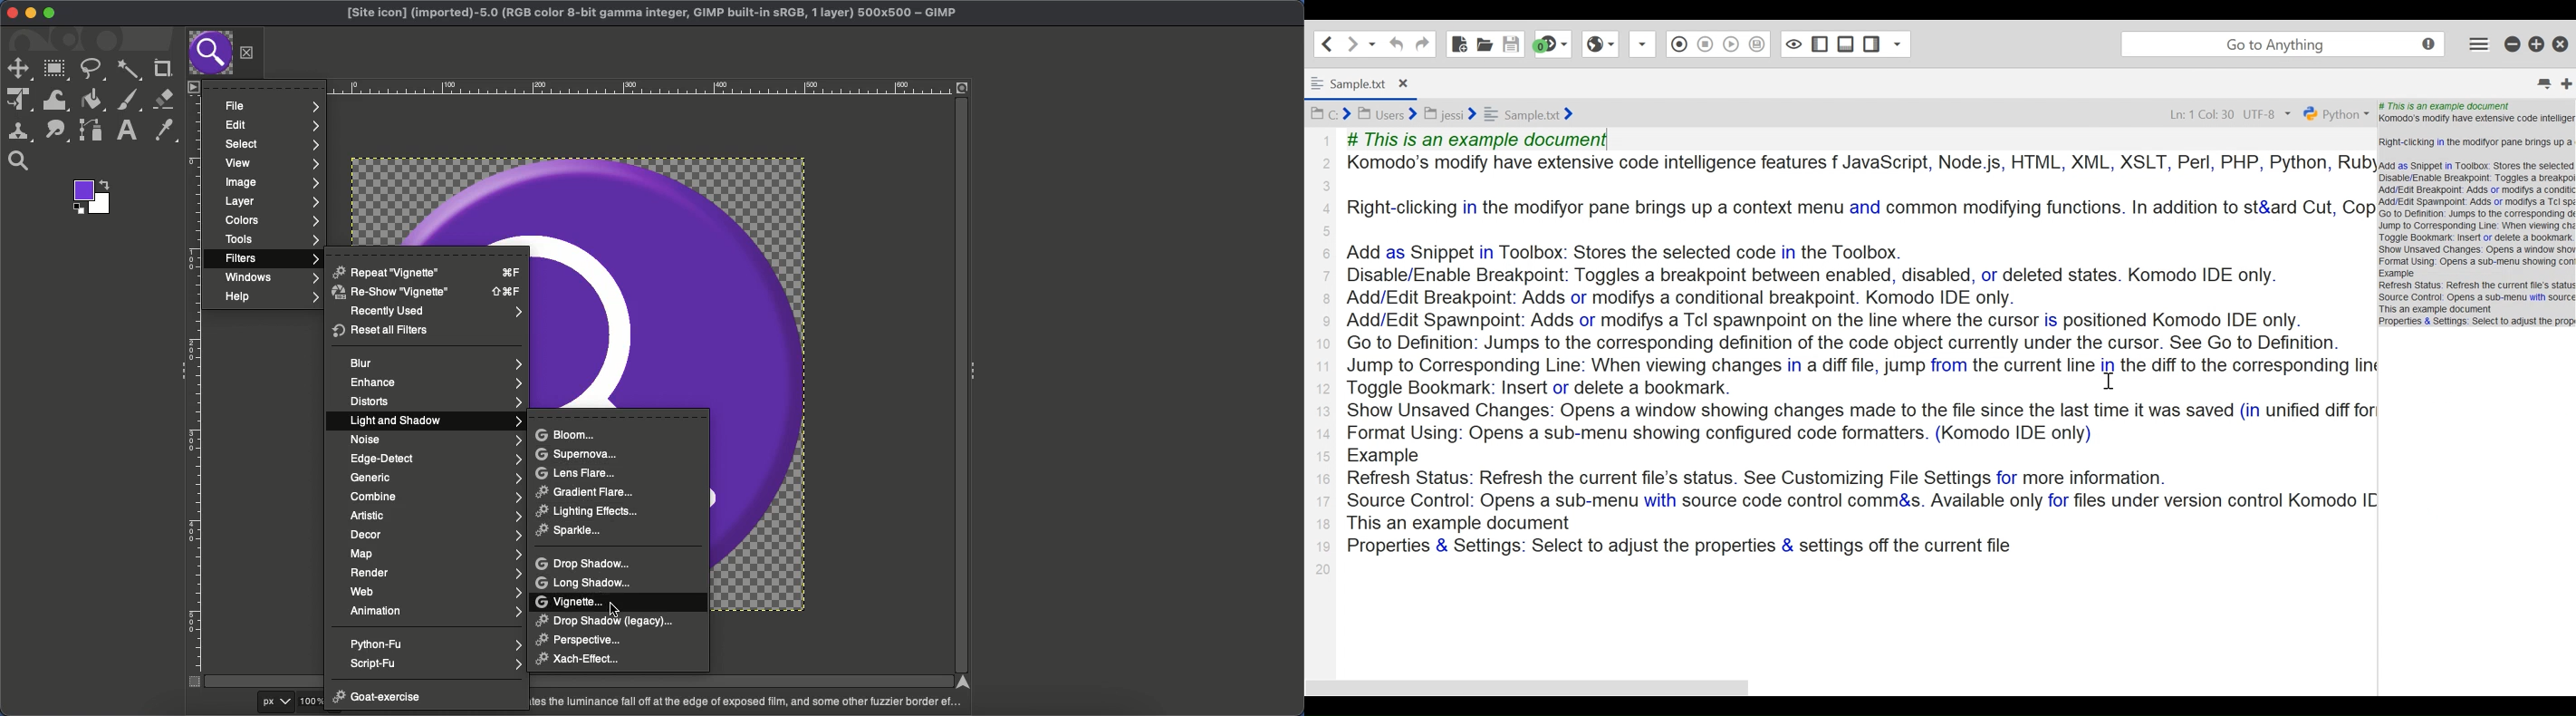  What do you see at coordinates (586, 563) in the screenshot?
I see `Drop shadow` at bounding box center [586, 563].